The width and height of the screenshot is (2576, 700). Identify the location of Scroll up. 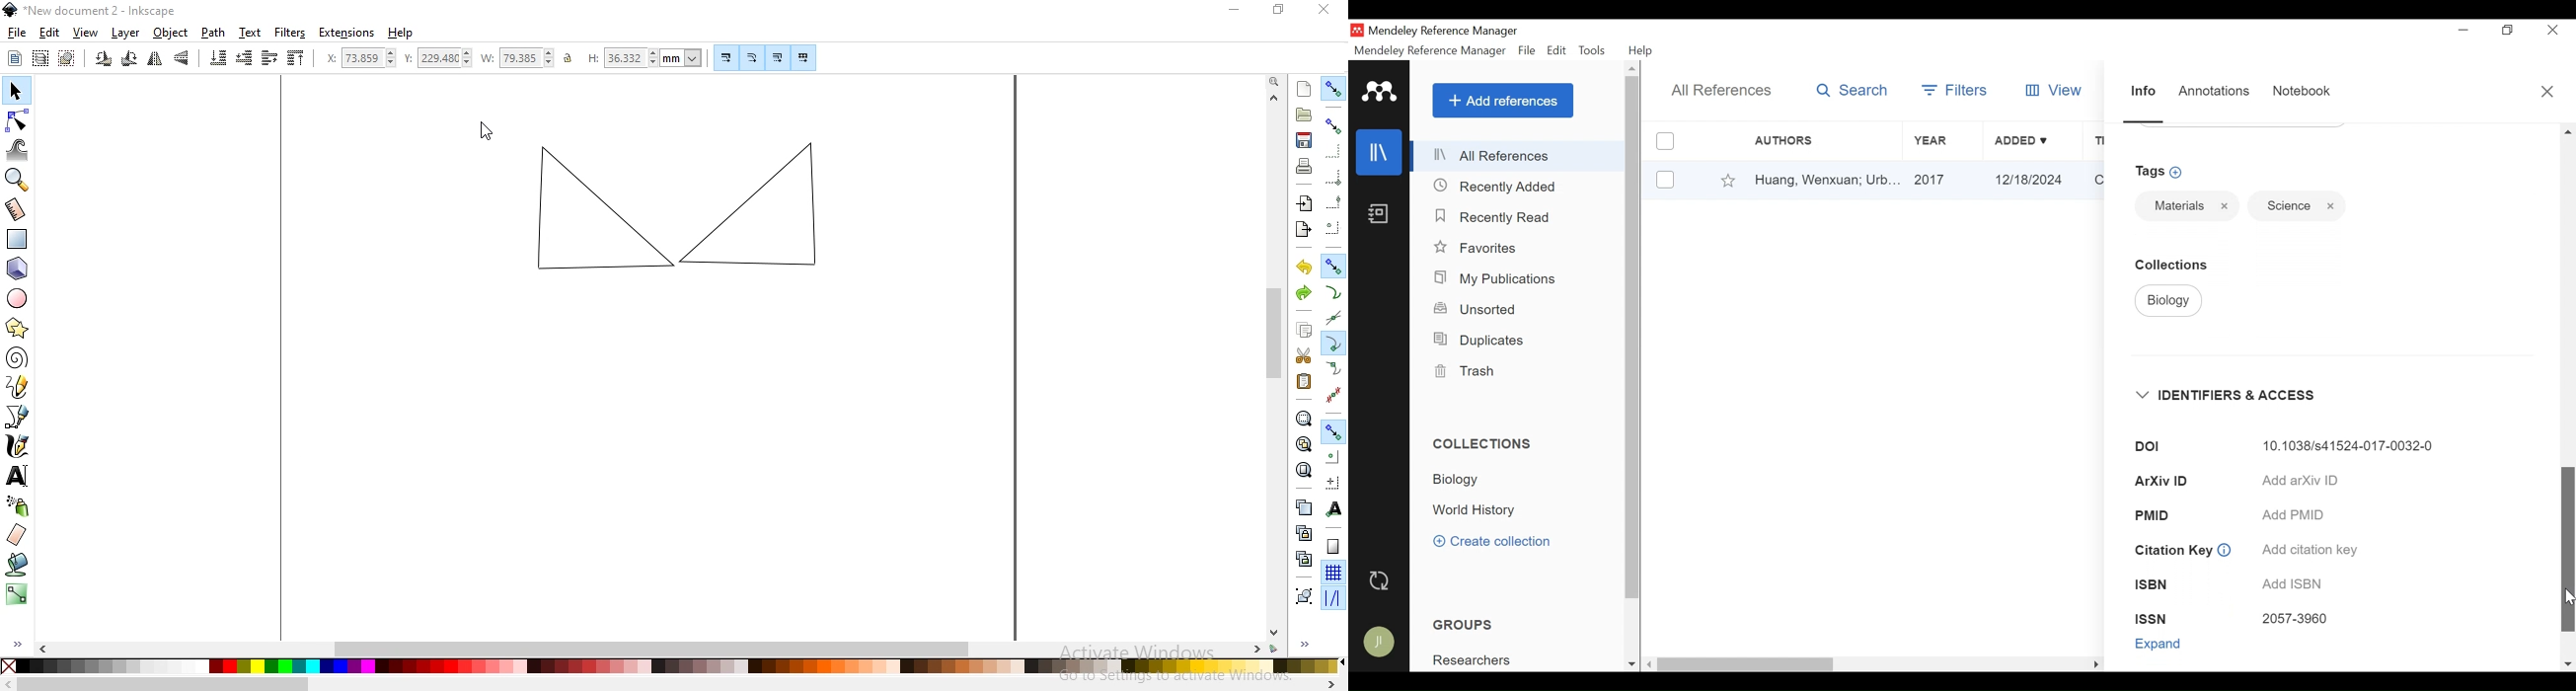
(2568, 131).